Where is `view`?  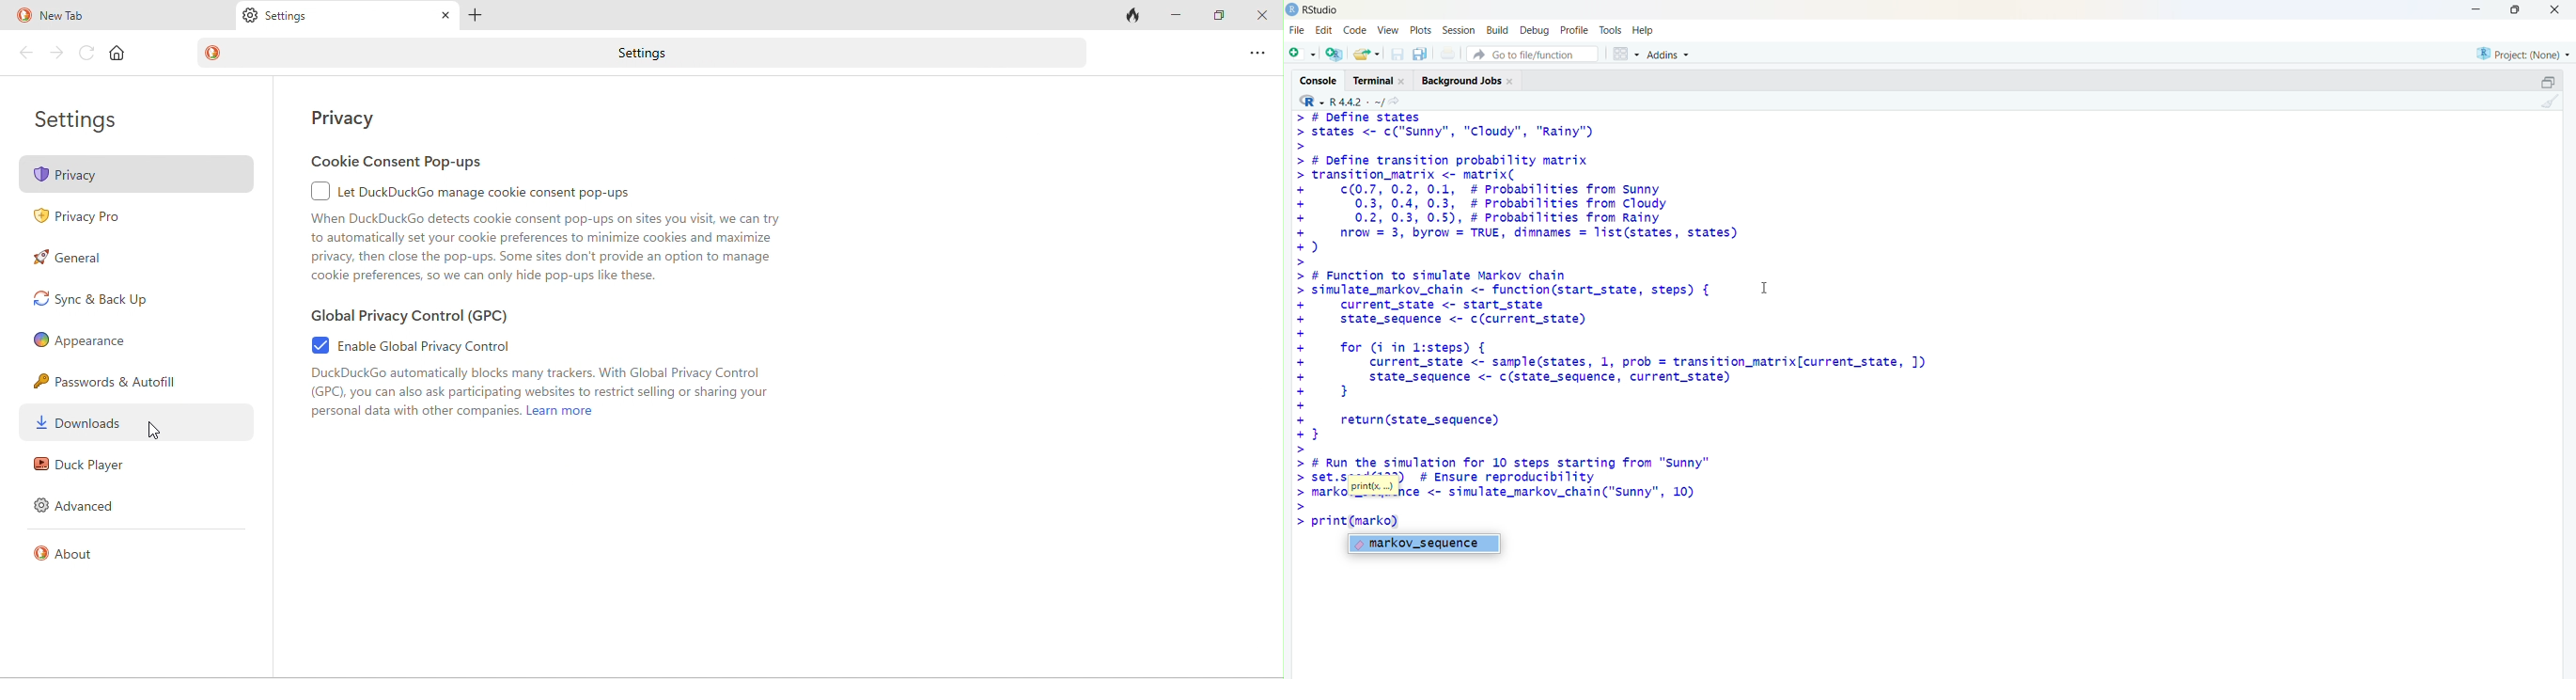
view is located at coordinates (1388, 29).